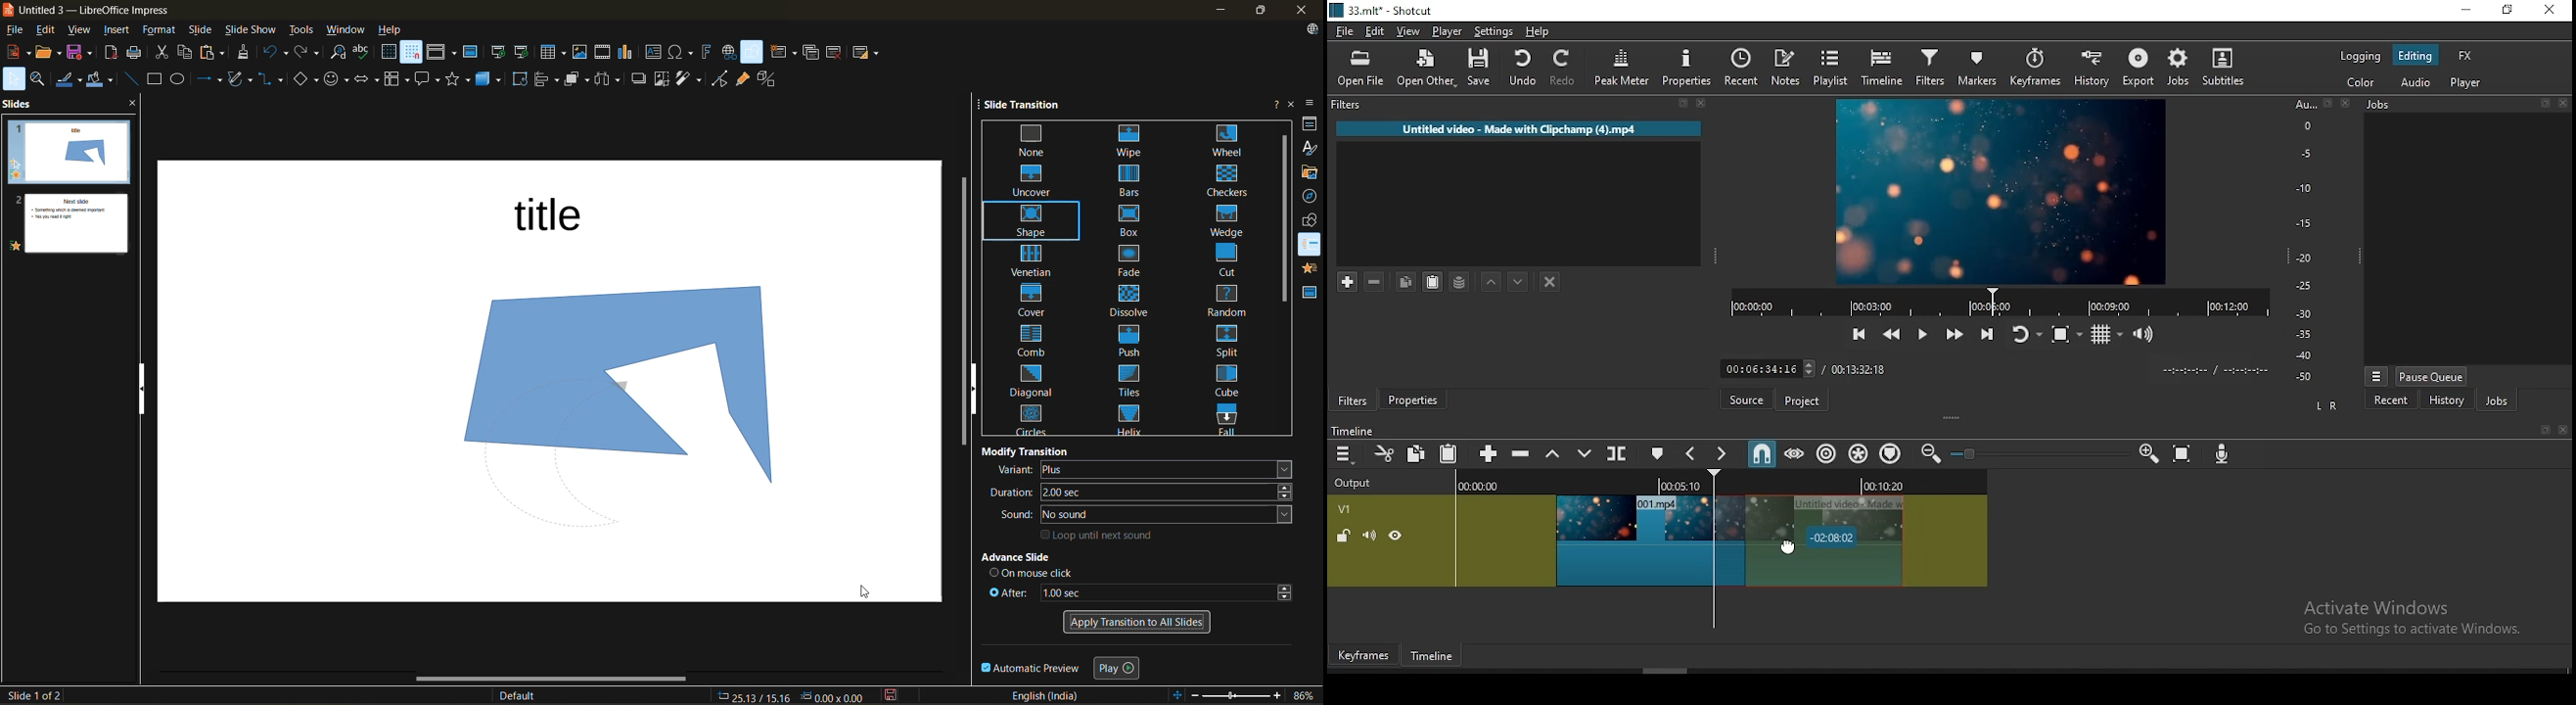 The height and width of the screenshot is (728, 2576). What do you see at coordinates (1463, 280) in the screenshot?
I see `save filter sets` at bounding box center [1463, 280].